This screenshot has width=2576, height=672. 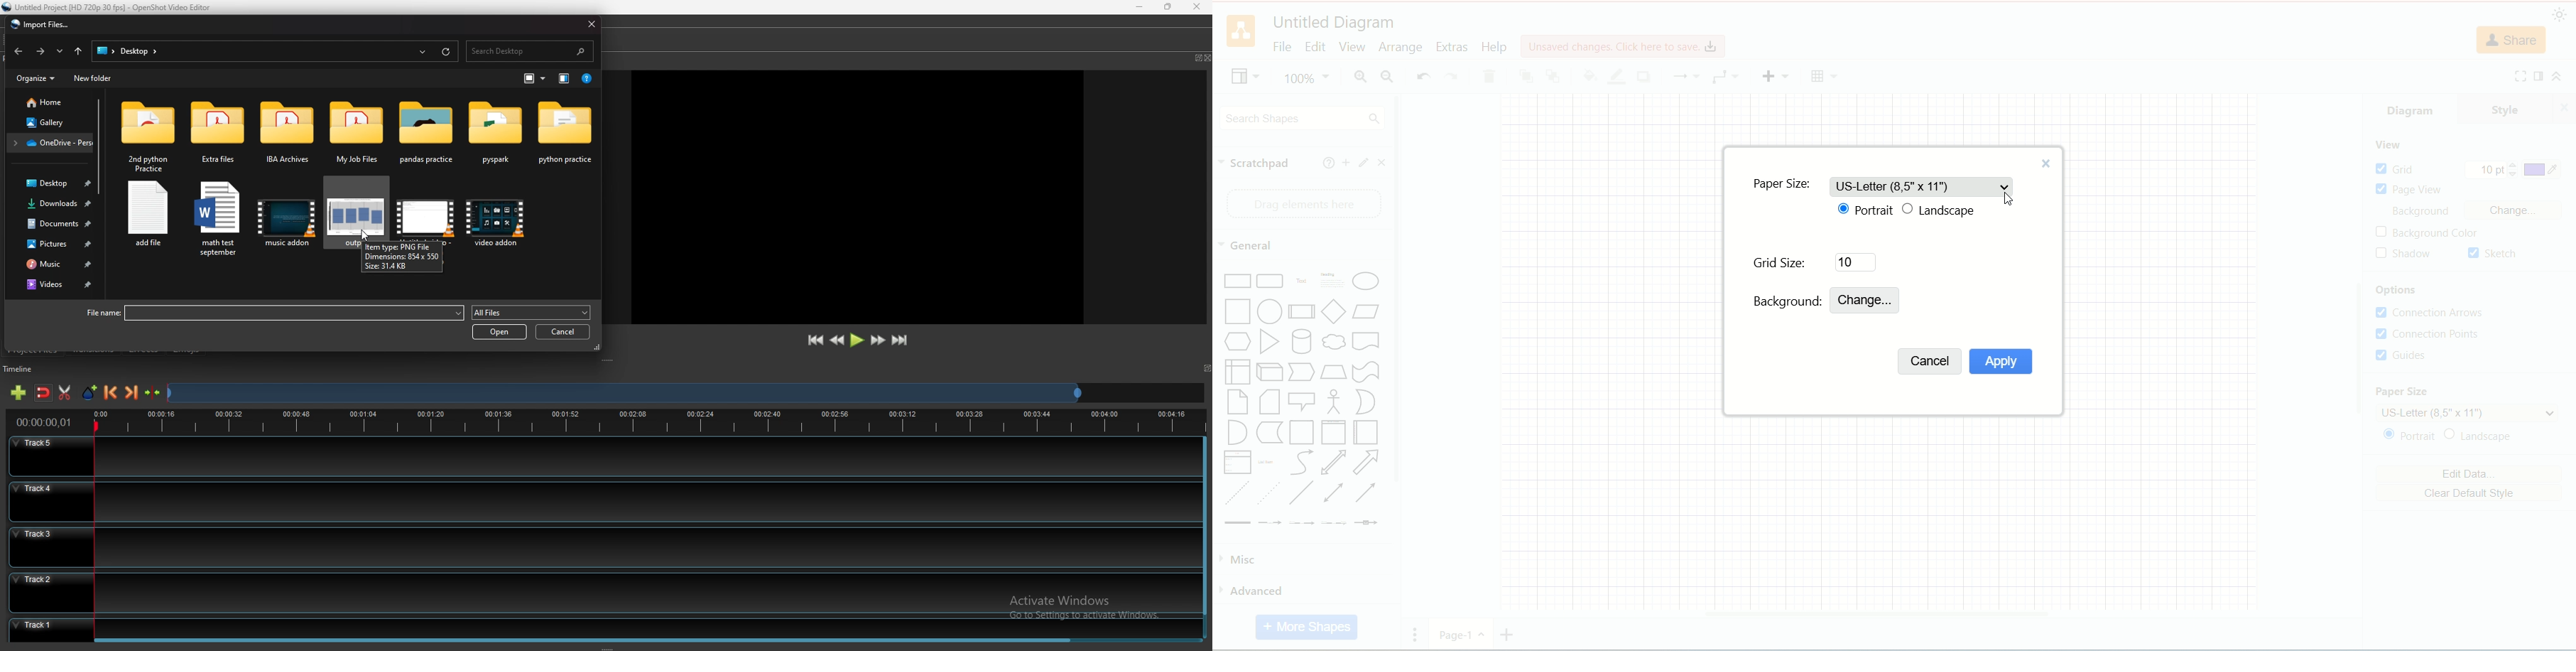 What do you see at coordinates (1271, 313) in the screenshot?
I see `Circle` at bounding box center [1271, 313].